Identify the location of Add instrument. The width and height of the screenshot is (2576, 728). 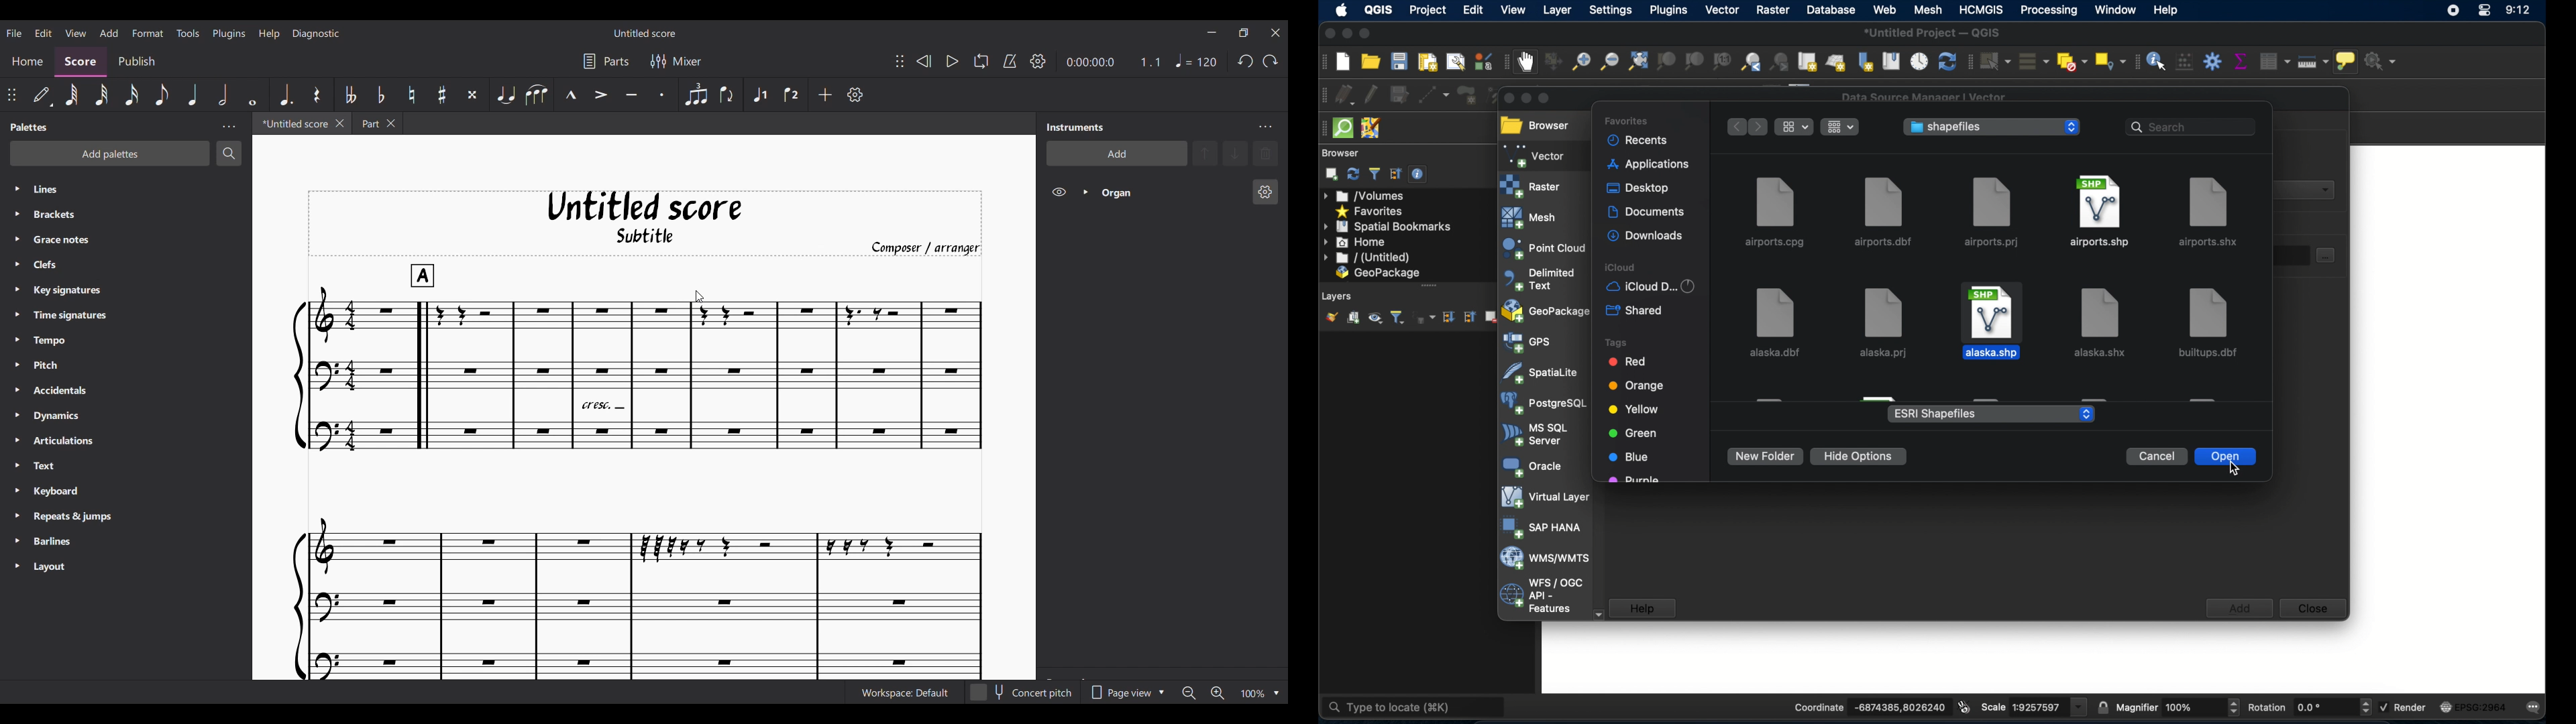
(1117, 153).